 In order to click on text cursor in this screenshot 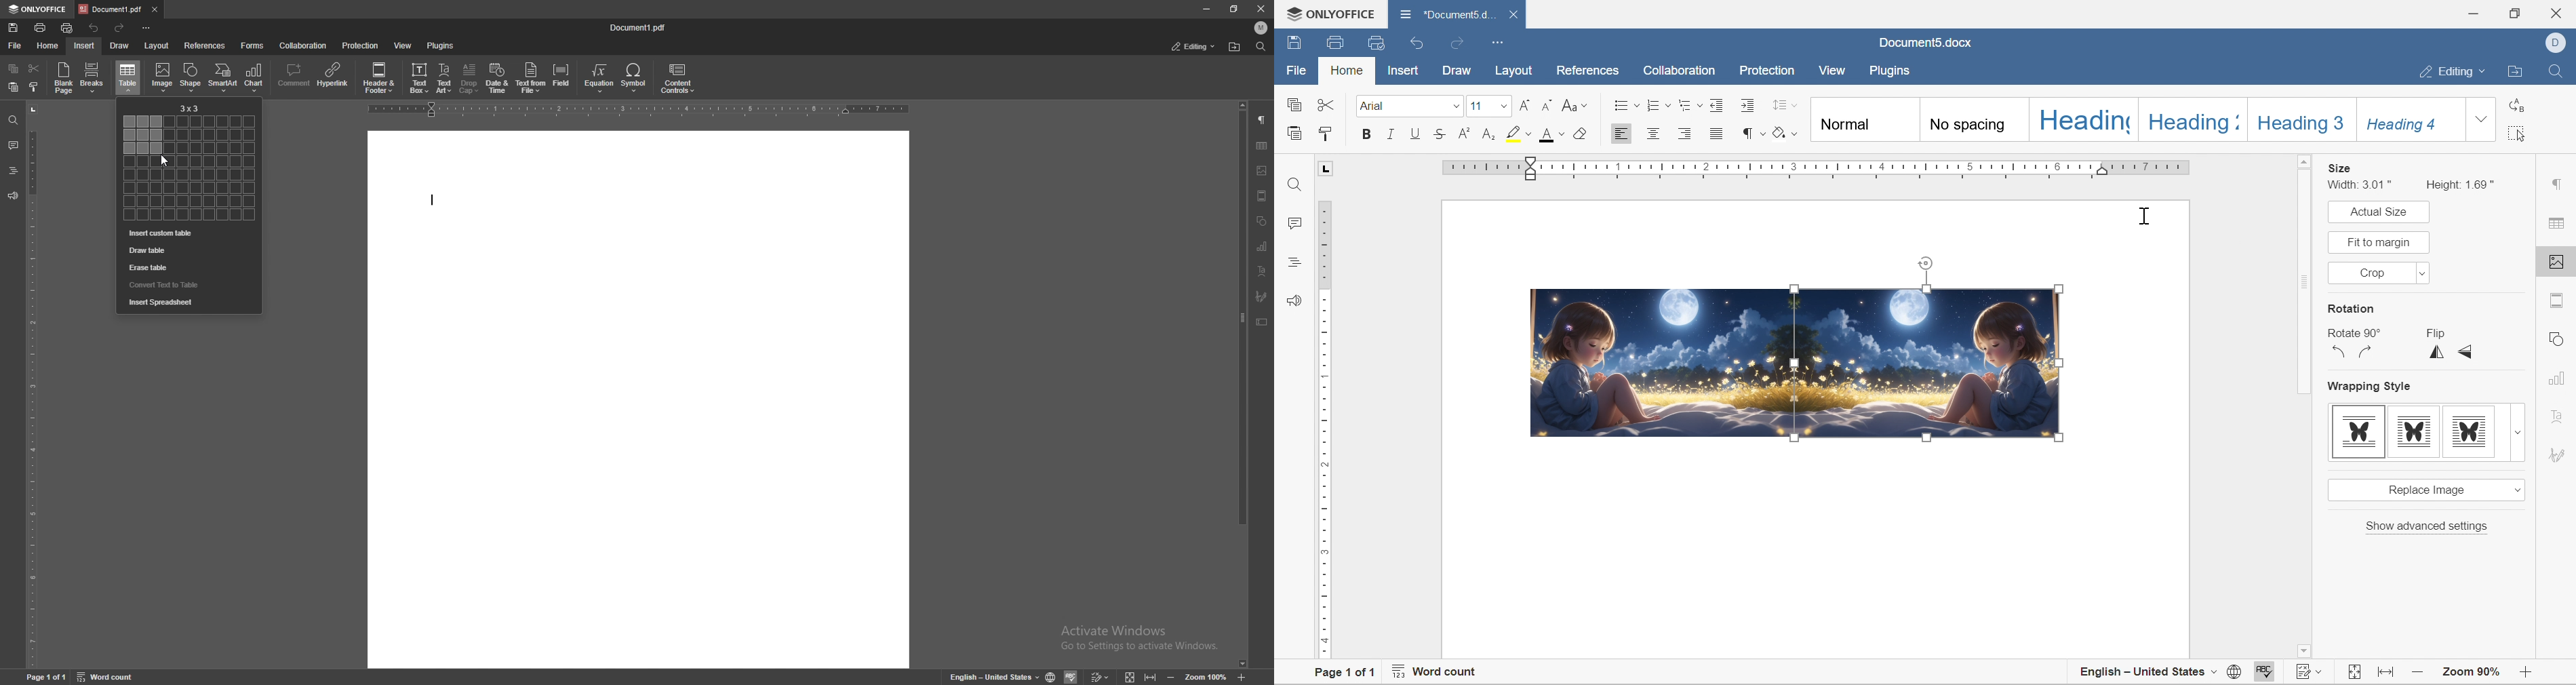, I will do `click(431, 200)`.